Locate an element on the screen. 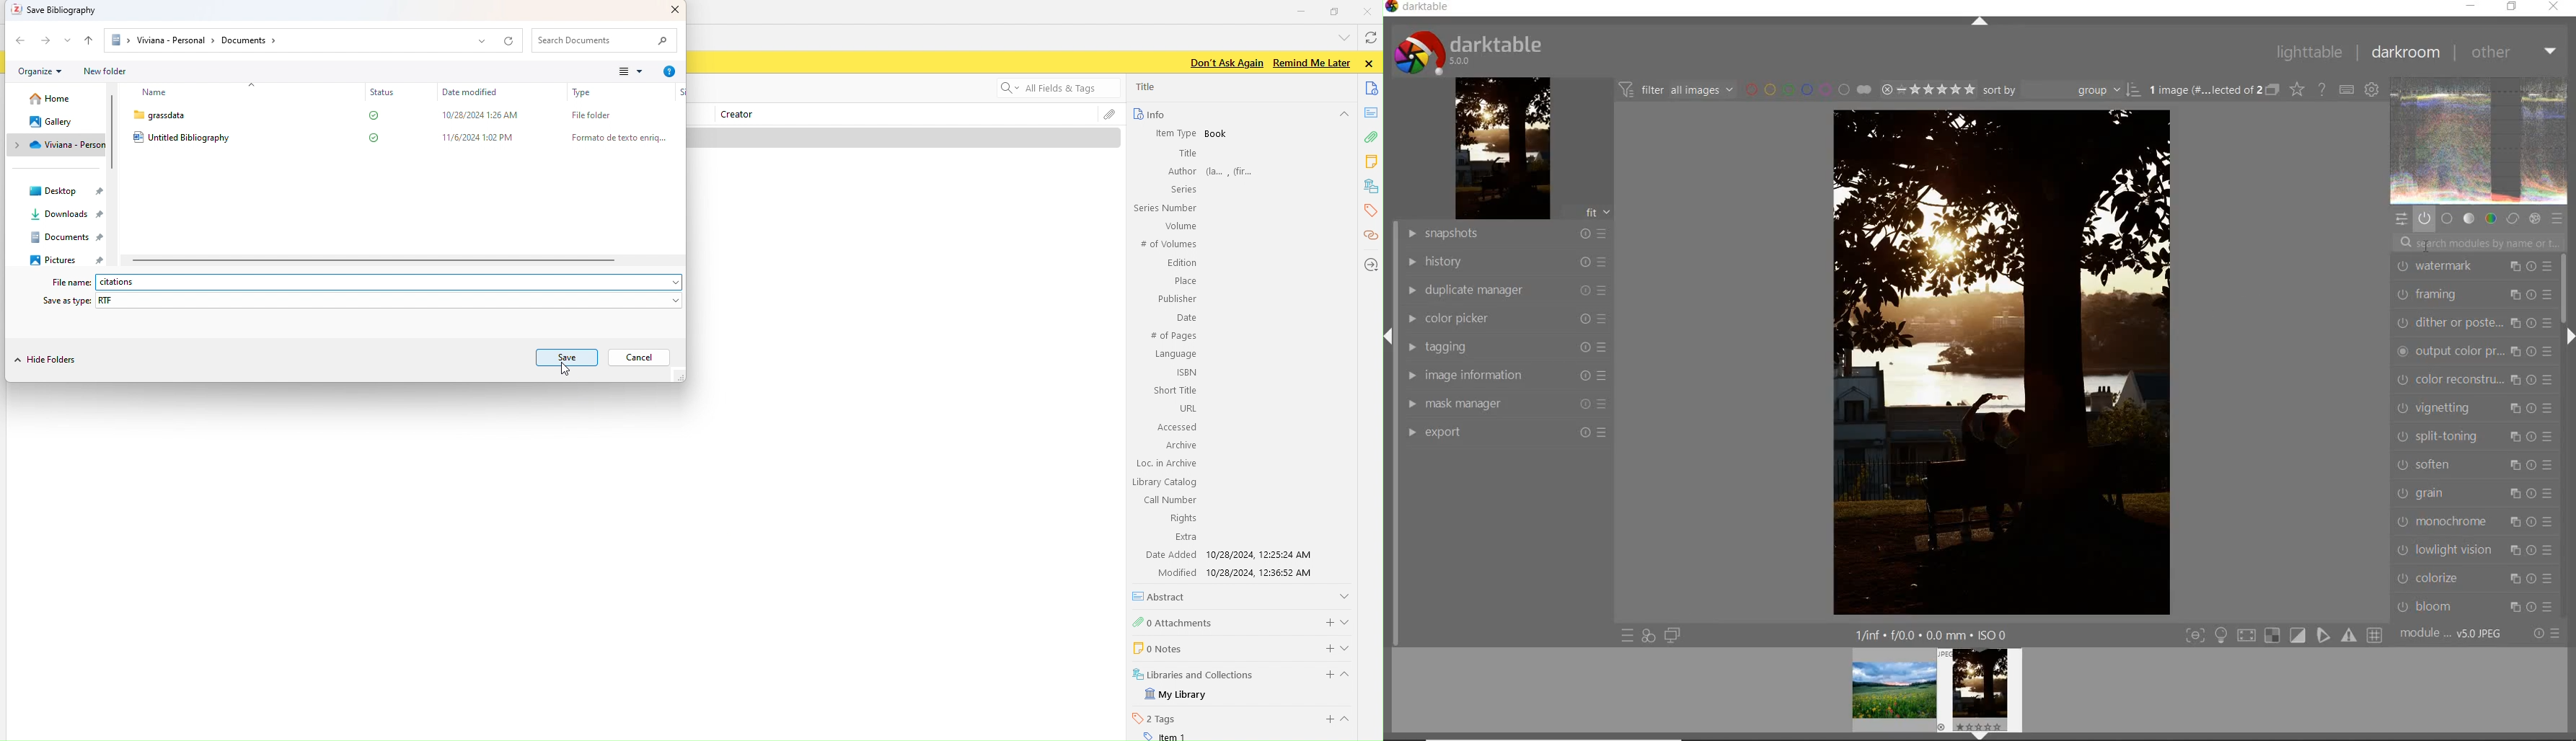 This screenshot has height=756, width=2576. File folder is located at coordinates (586, 114).